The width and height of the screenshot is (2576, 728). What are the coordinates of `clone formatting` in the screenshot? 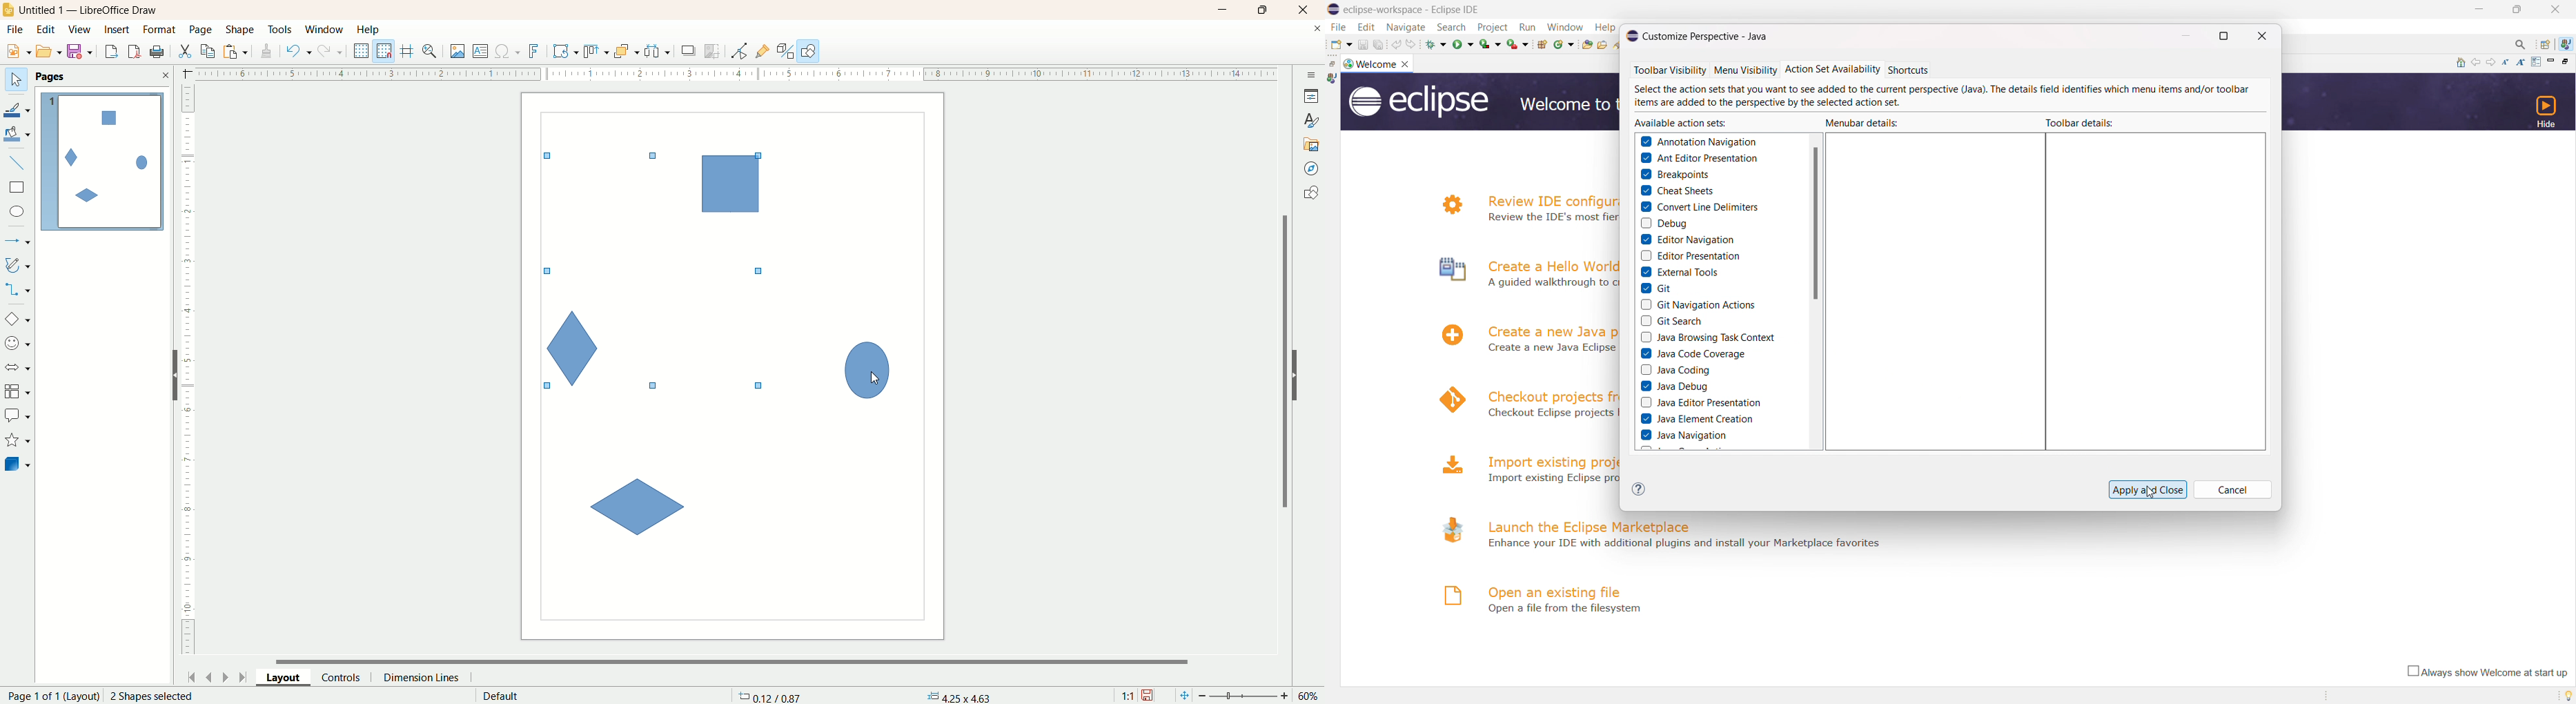 It's located at (267, 49).